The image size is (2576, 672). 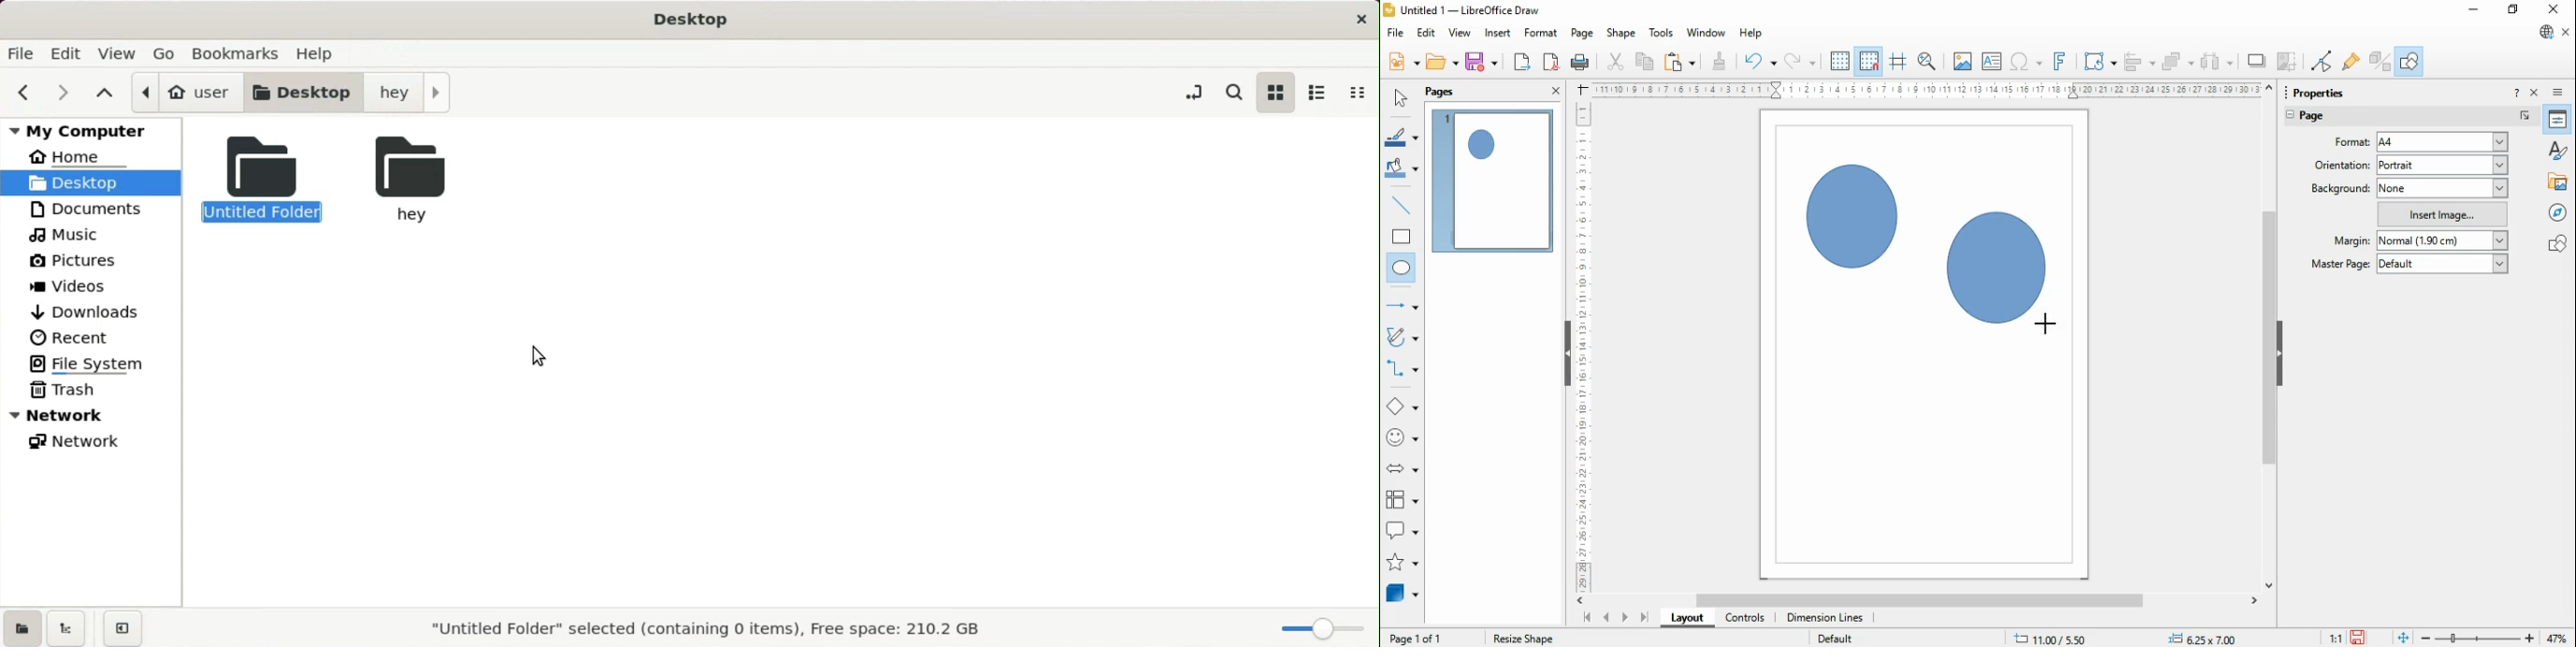 I want to click on new, so click(x=1403, y=61).